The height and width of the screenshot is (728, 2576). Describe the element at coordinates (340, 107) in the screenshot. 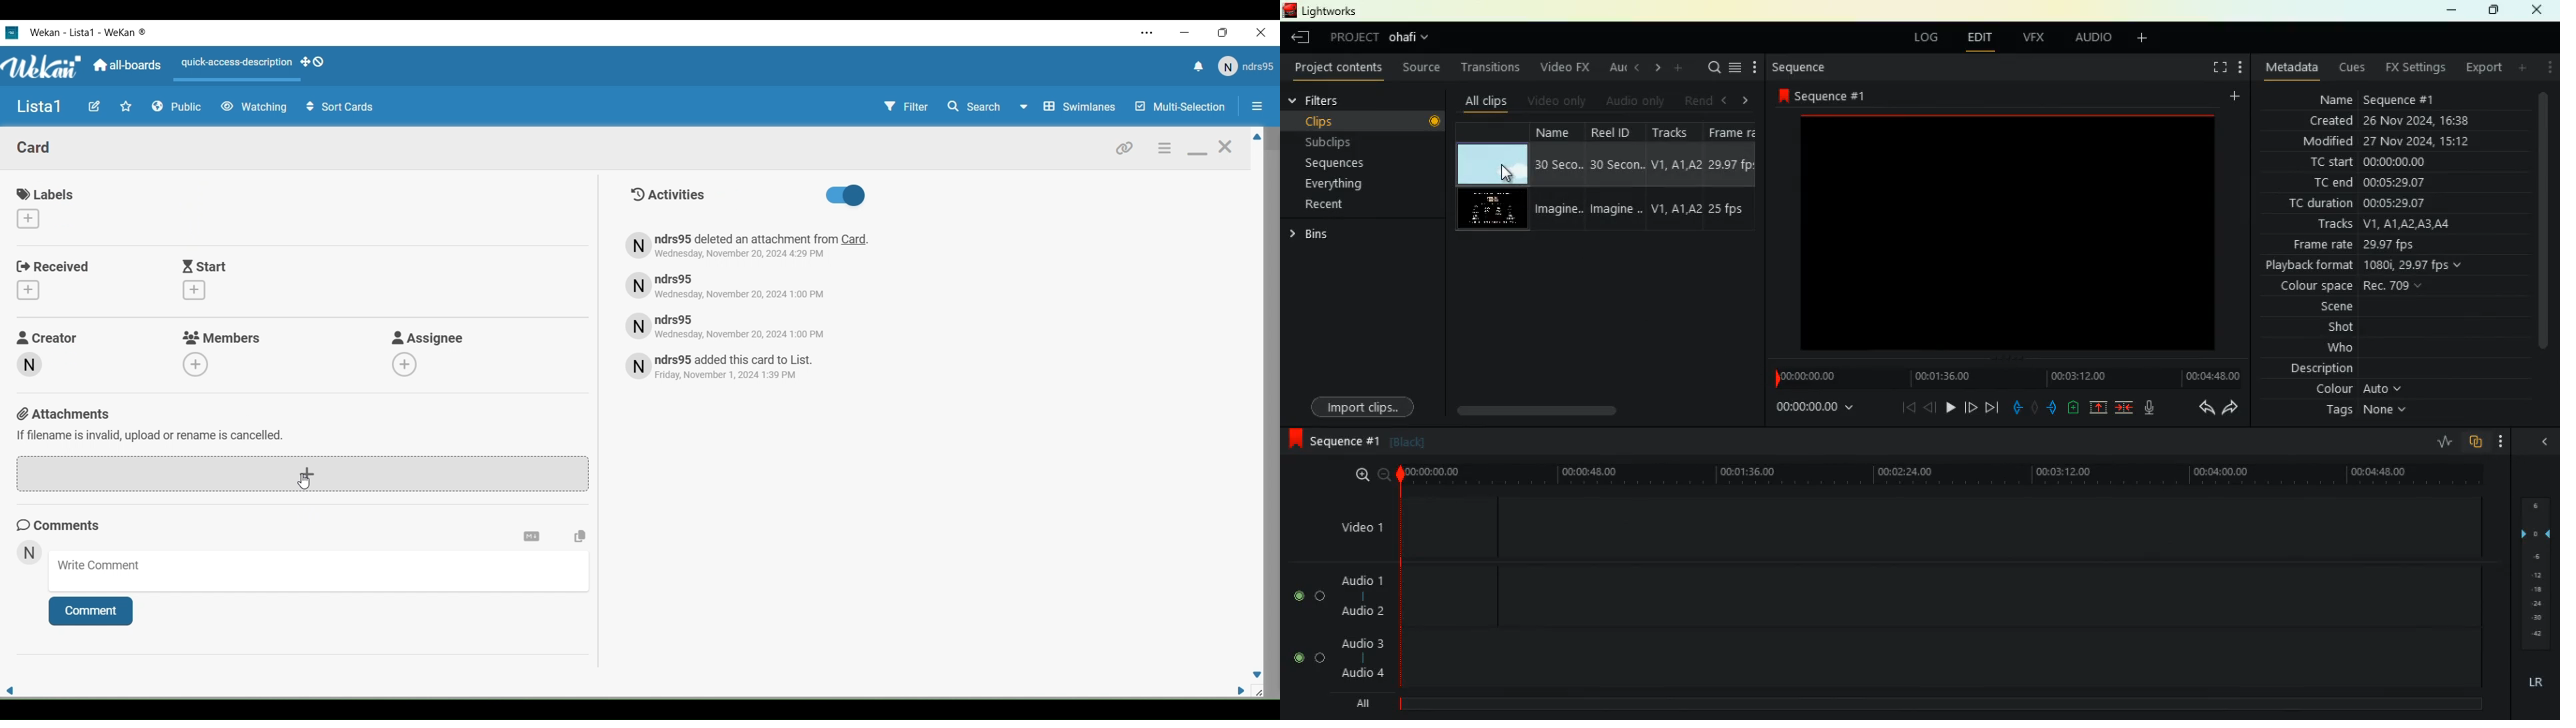

I see `Sort Cells` at that location.